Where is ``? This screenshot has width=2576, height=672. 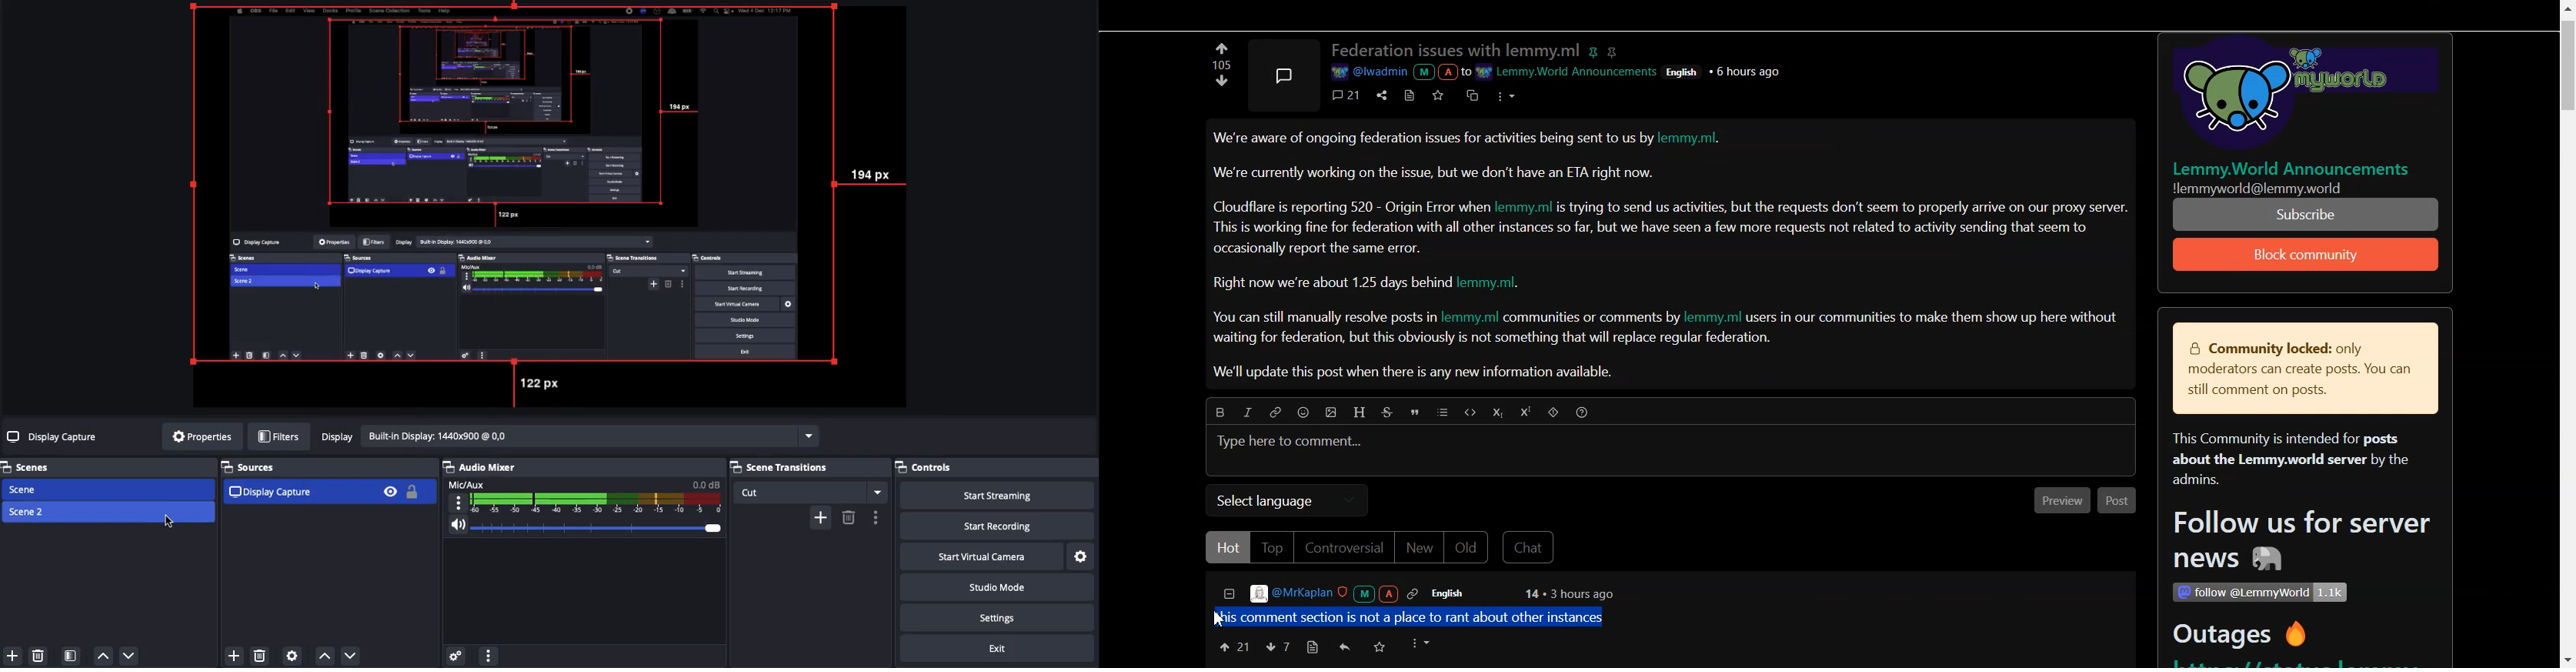  is located at coordinates (2278, 188).